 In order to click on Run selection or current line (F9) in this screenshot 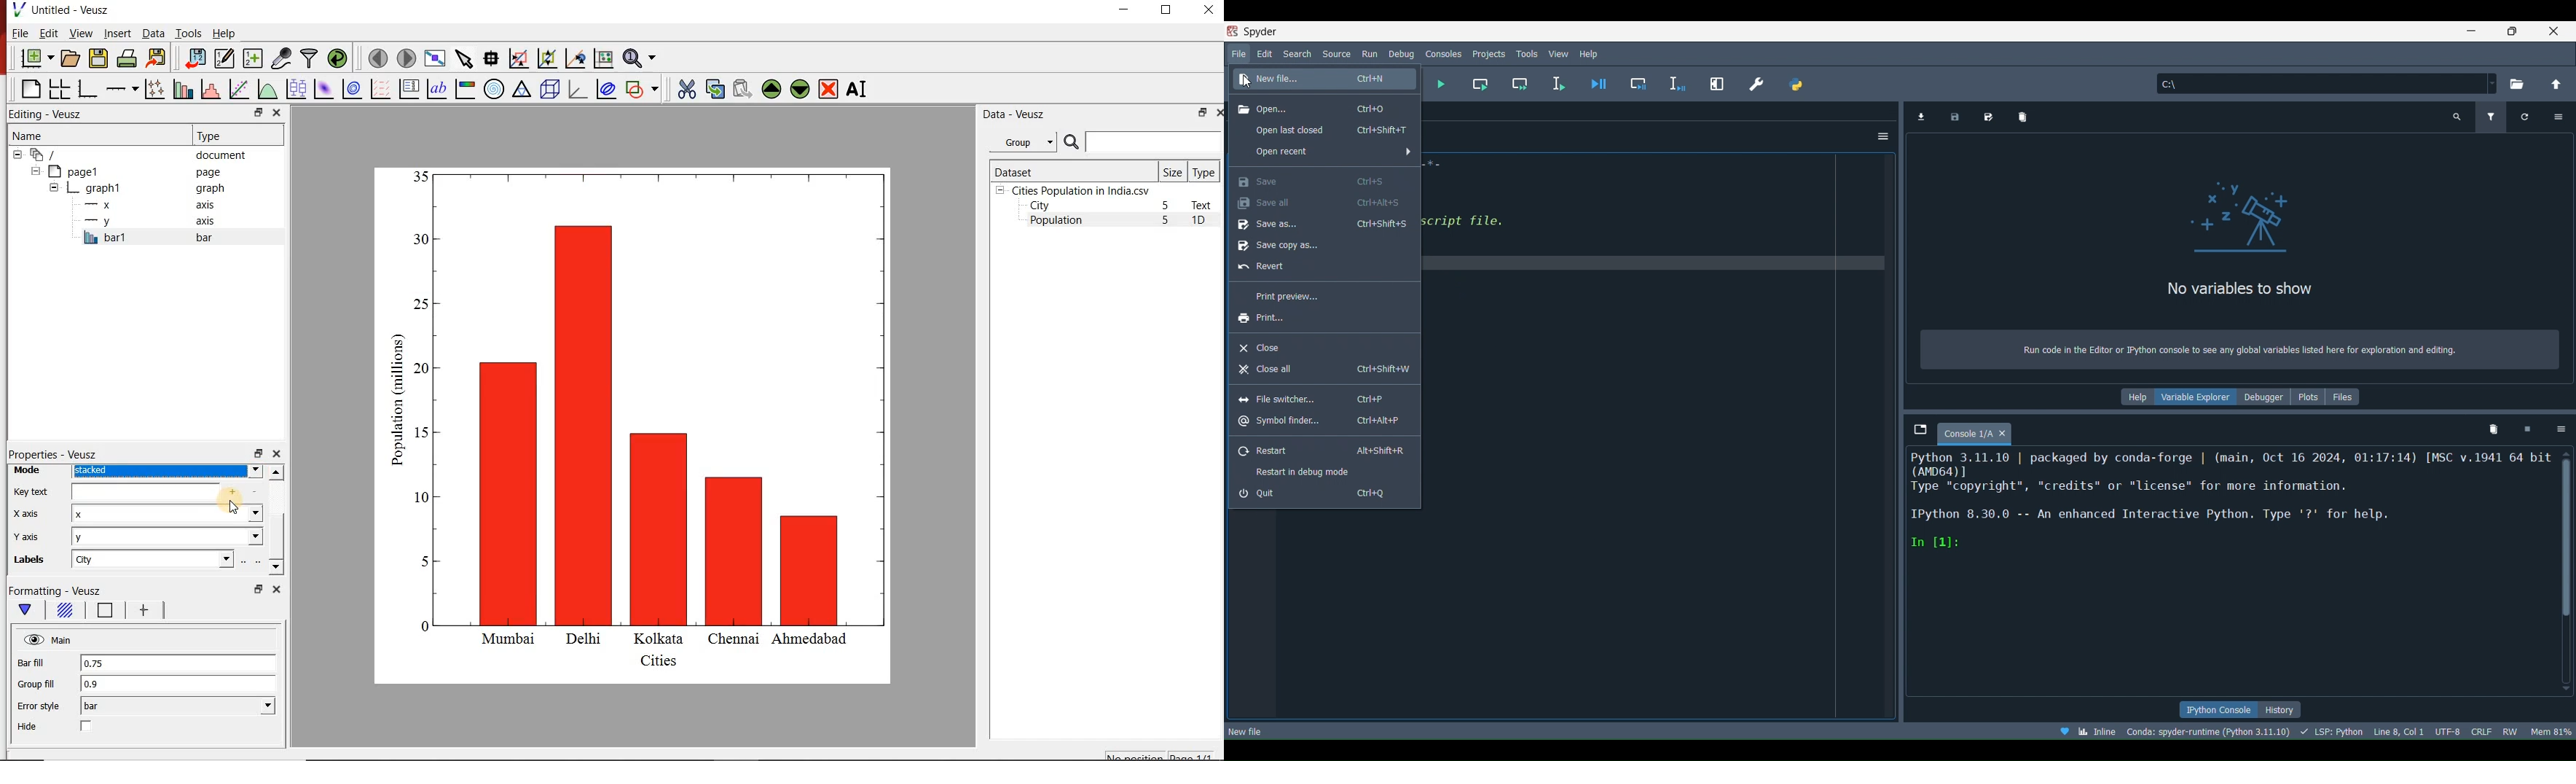, I will do `click(1552, 82)`.